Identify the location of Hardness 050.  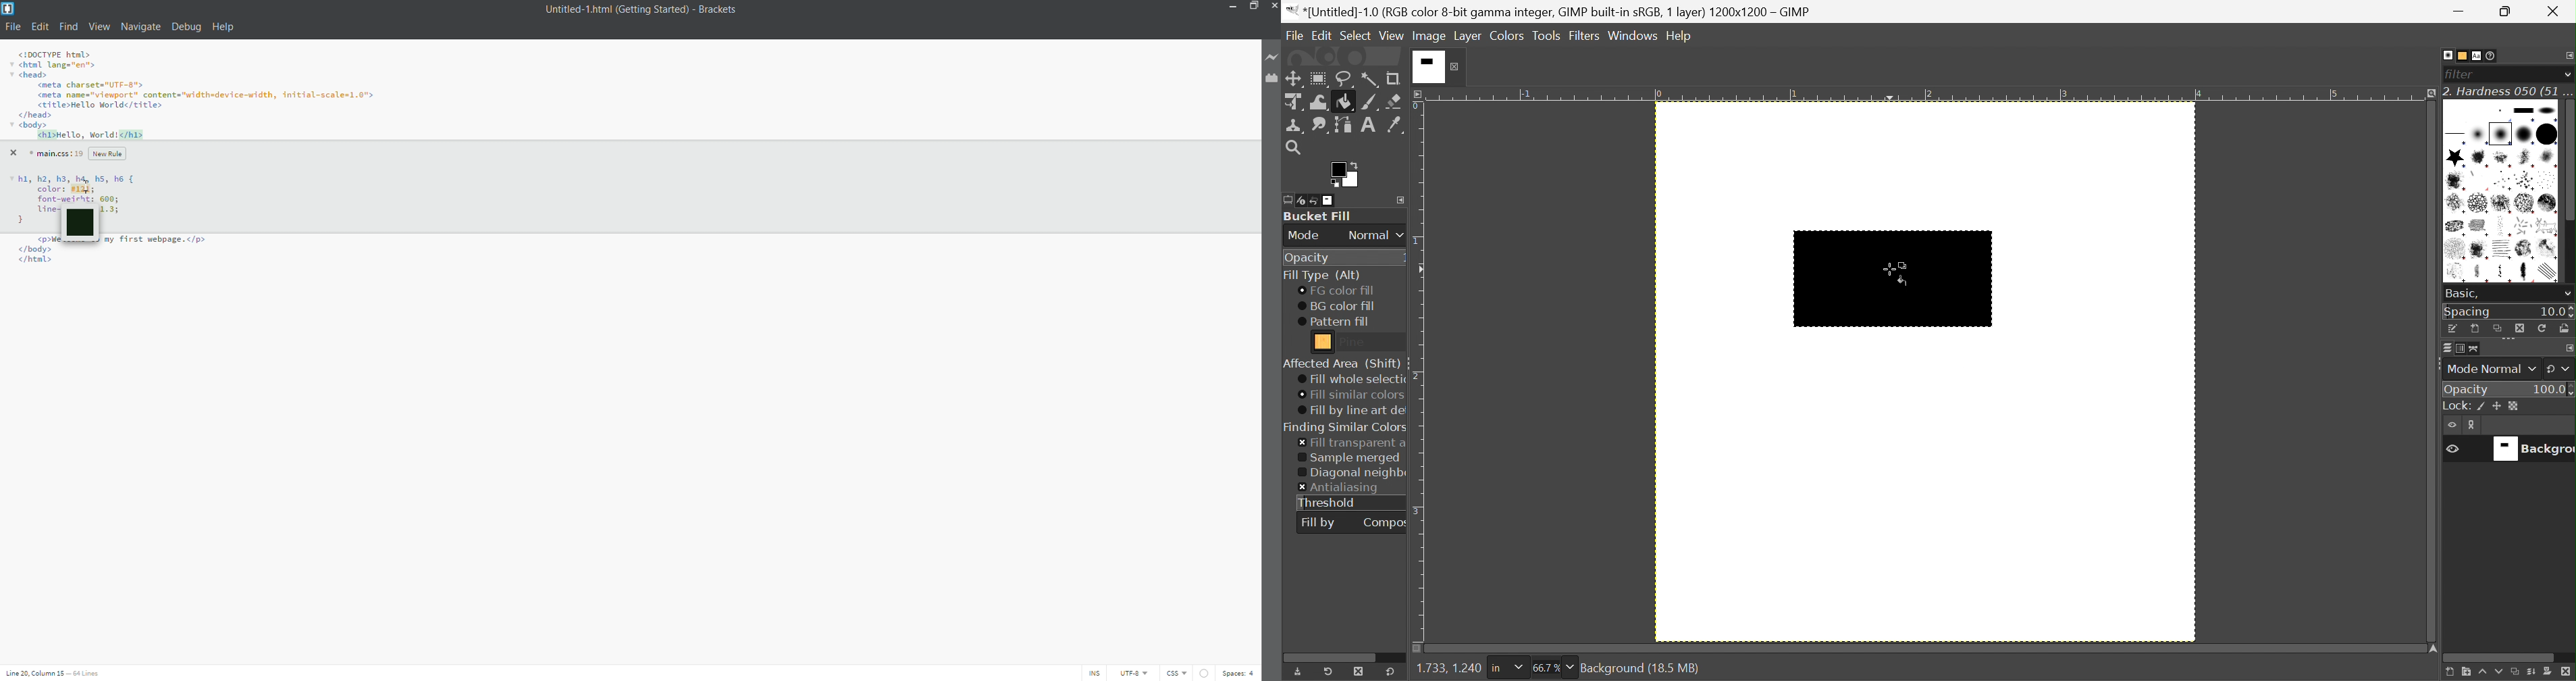
(2523, 134).